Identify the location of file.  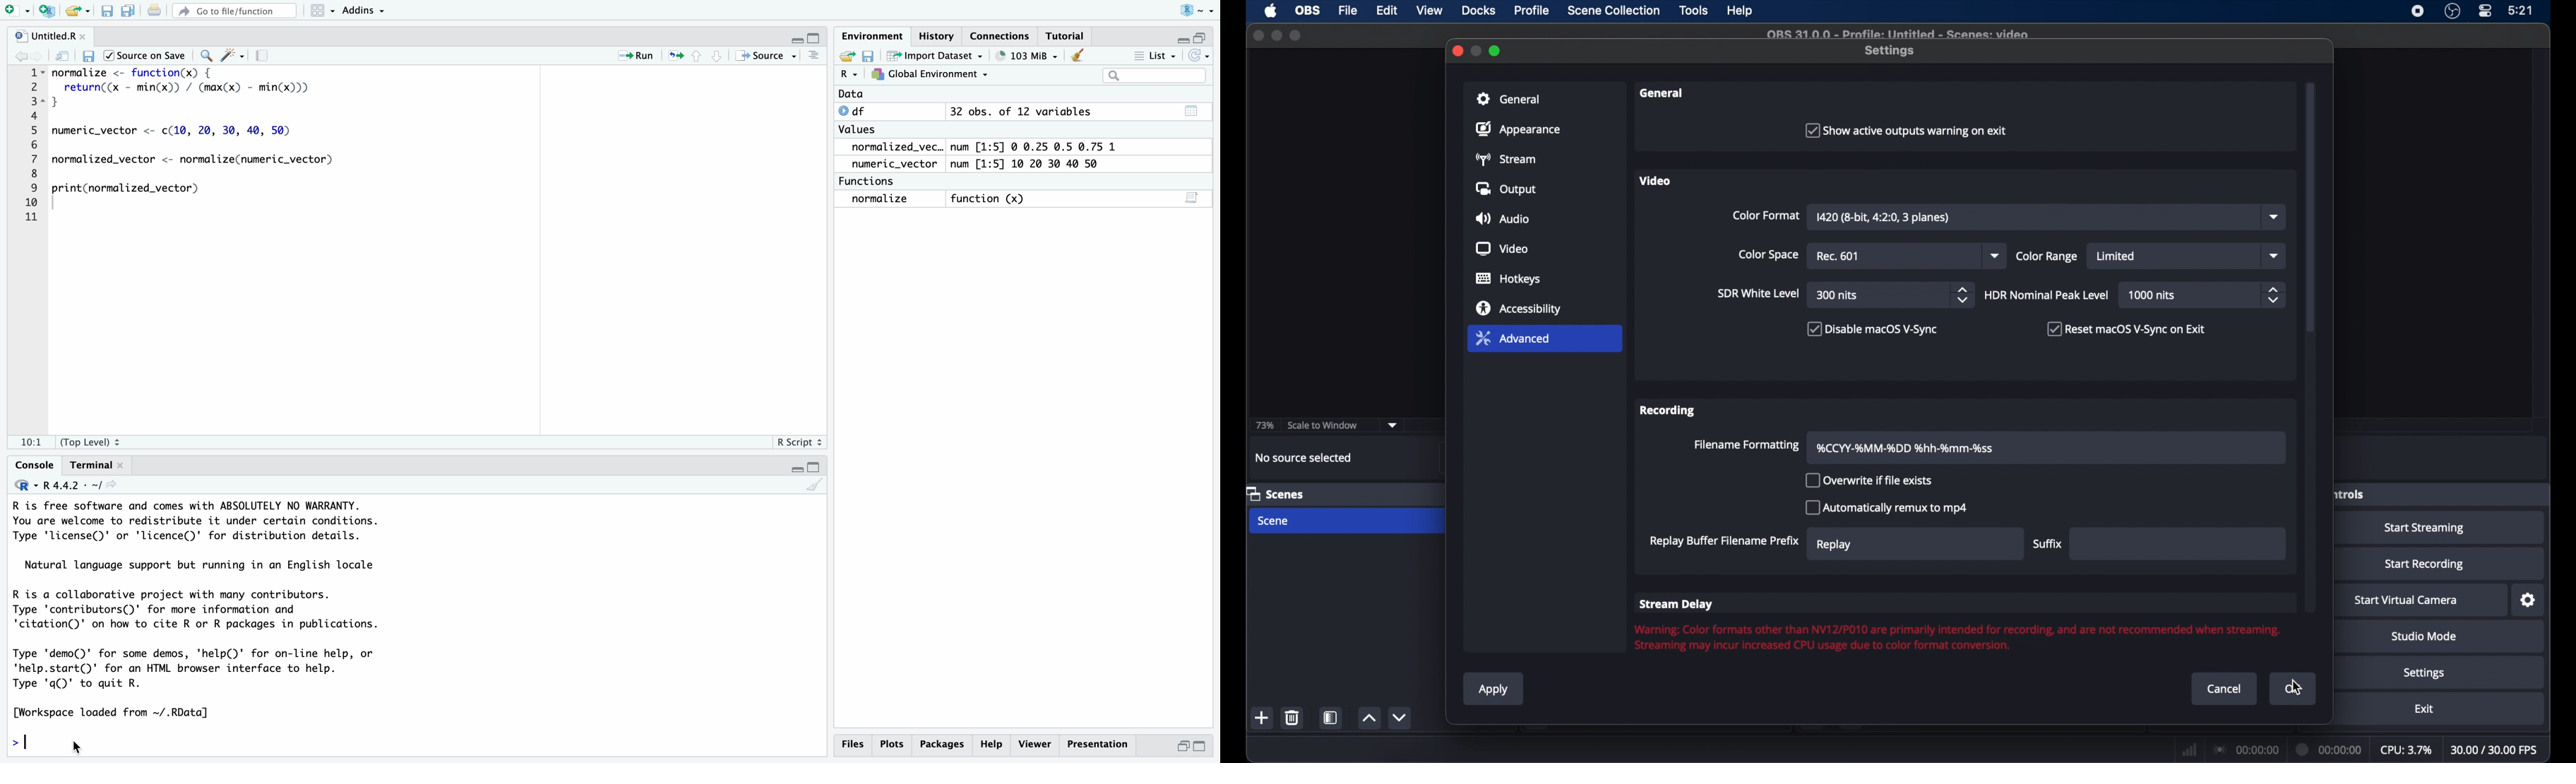
(1349, 11).